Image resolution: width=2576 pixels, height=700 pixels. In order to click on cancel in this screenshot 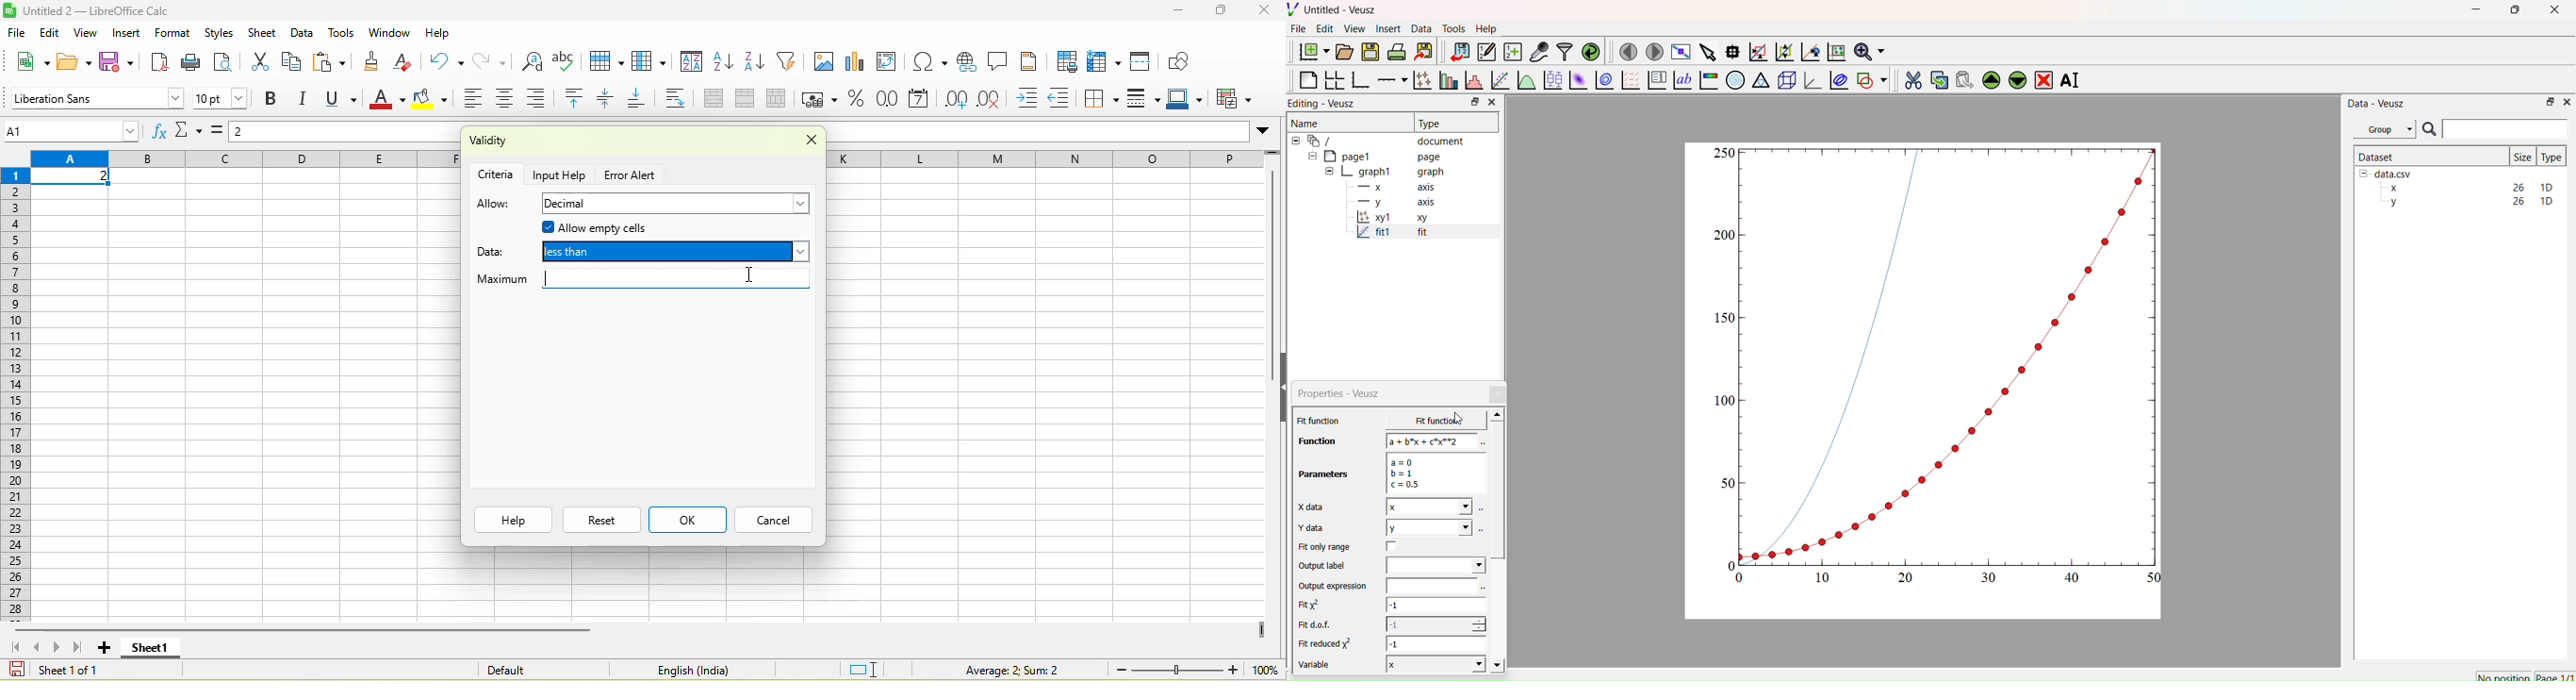, I will do `click(771, 521)`.